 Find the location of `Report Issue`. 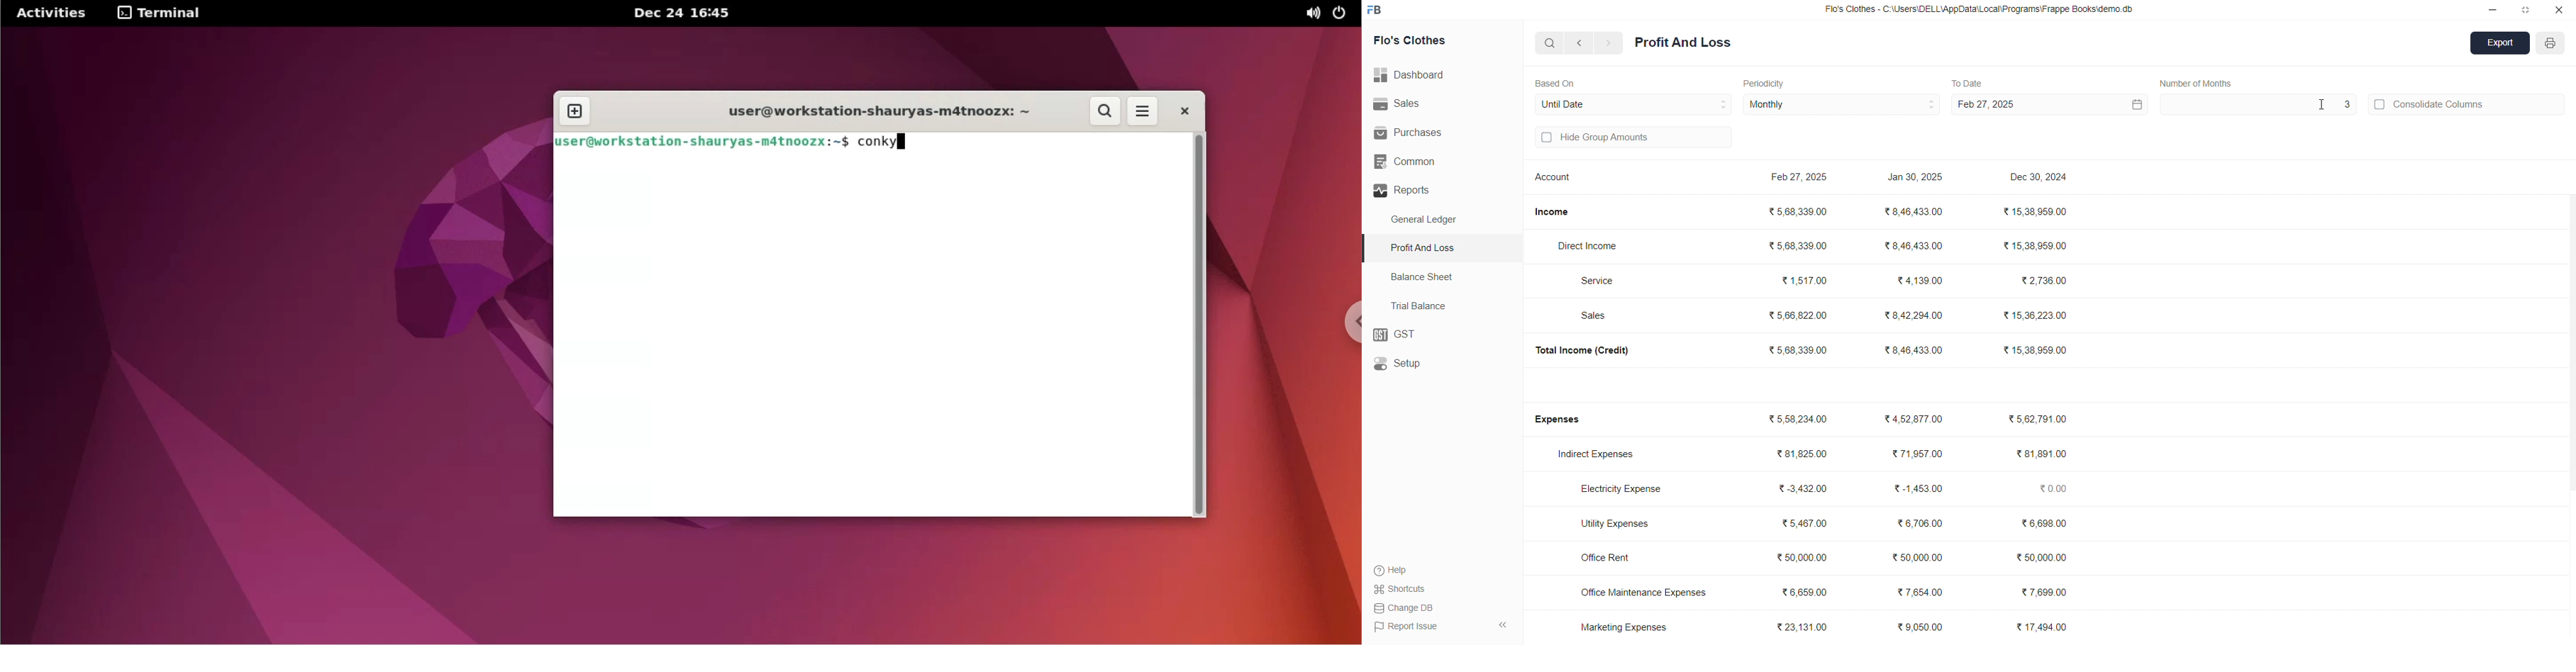

Report Issue is located at coordinates (1407, 625).